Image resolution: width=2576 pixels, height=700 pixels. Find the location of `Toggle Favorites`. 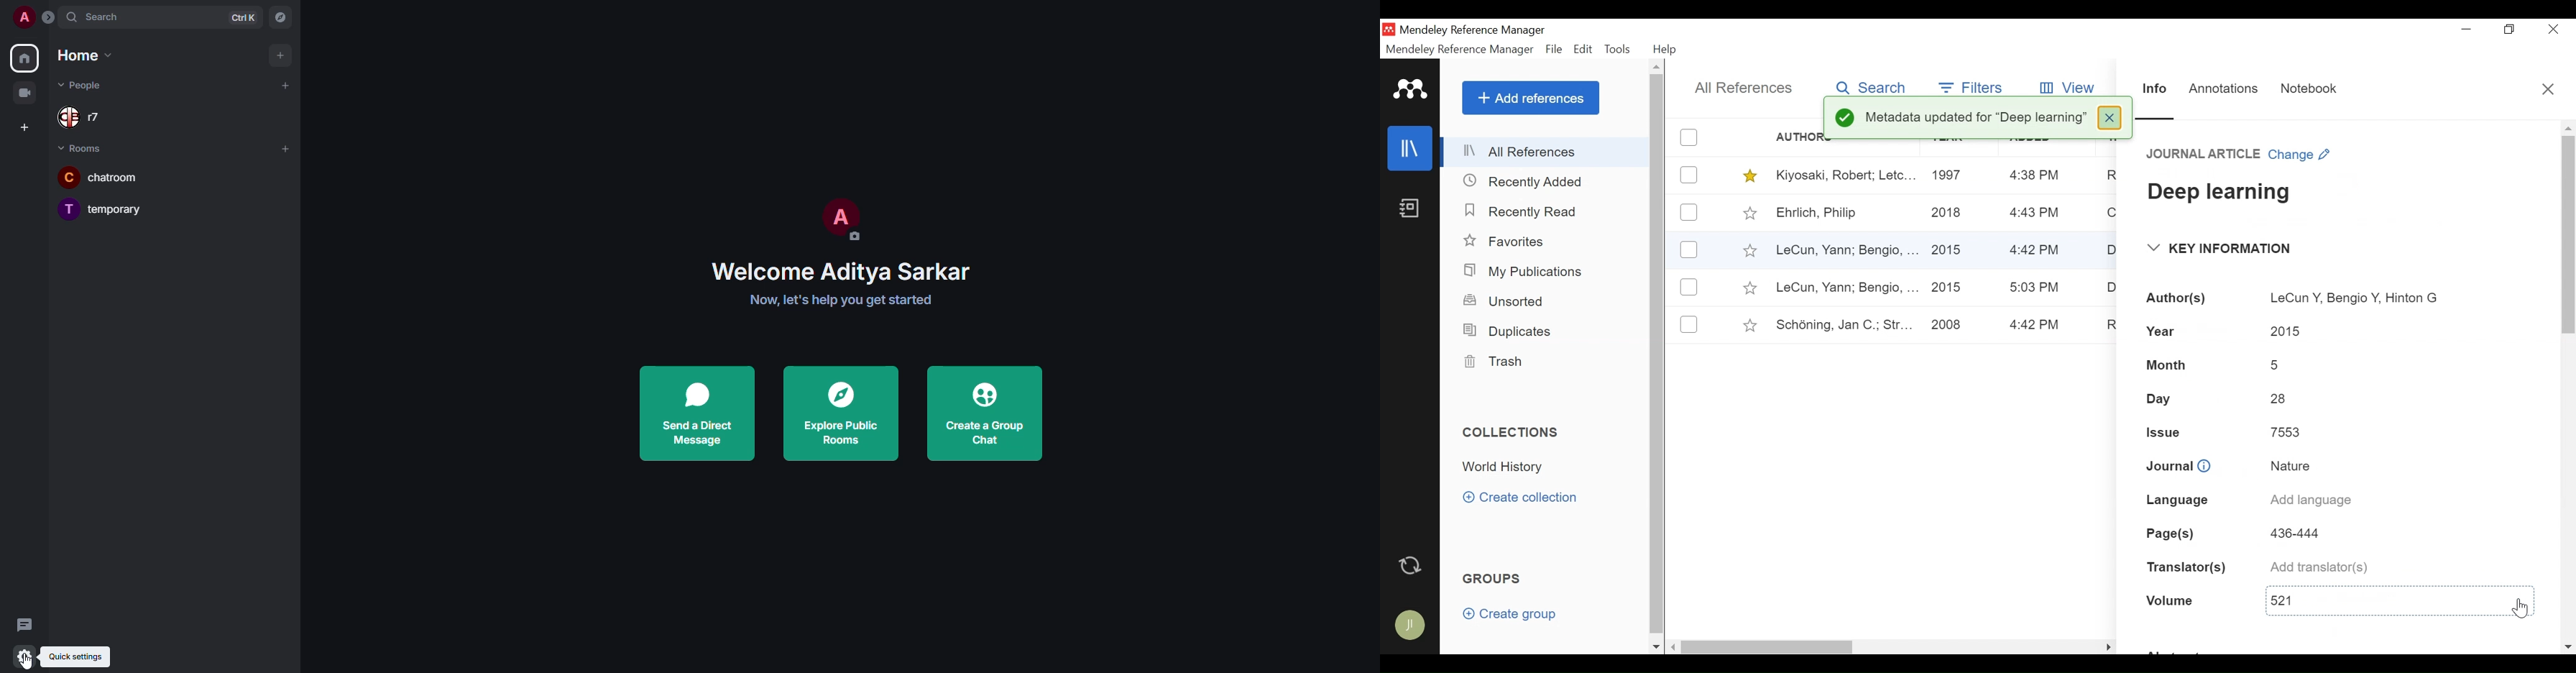

Toggle Favorites is located at coordinates (1749, 250).